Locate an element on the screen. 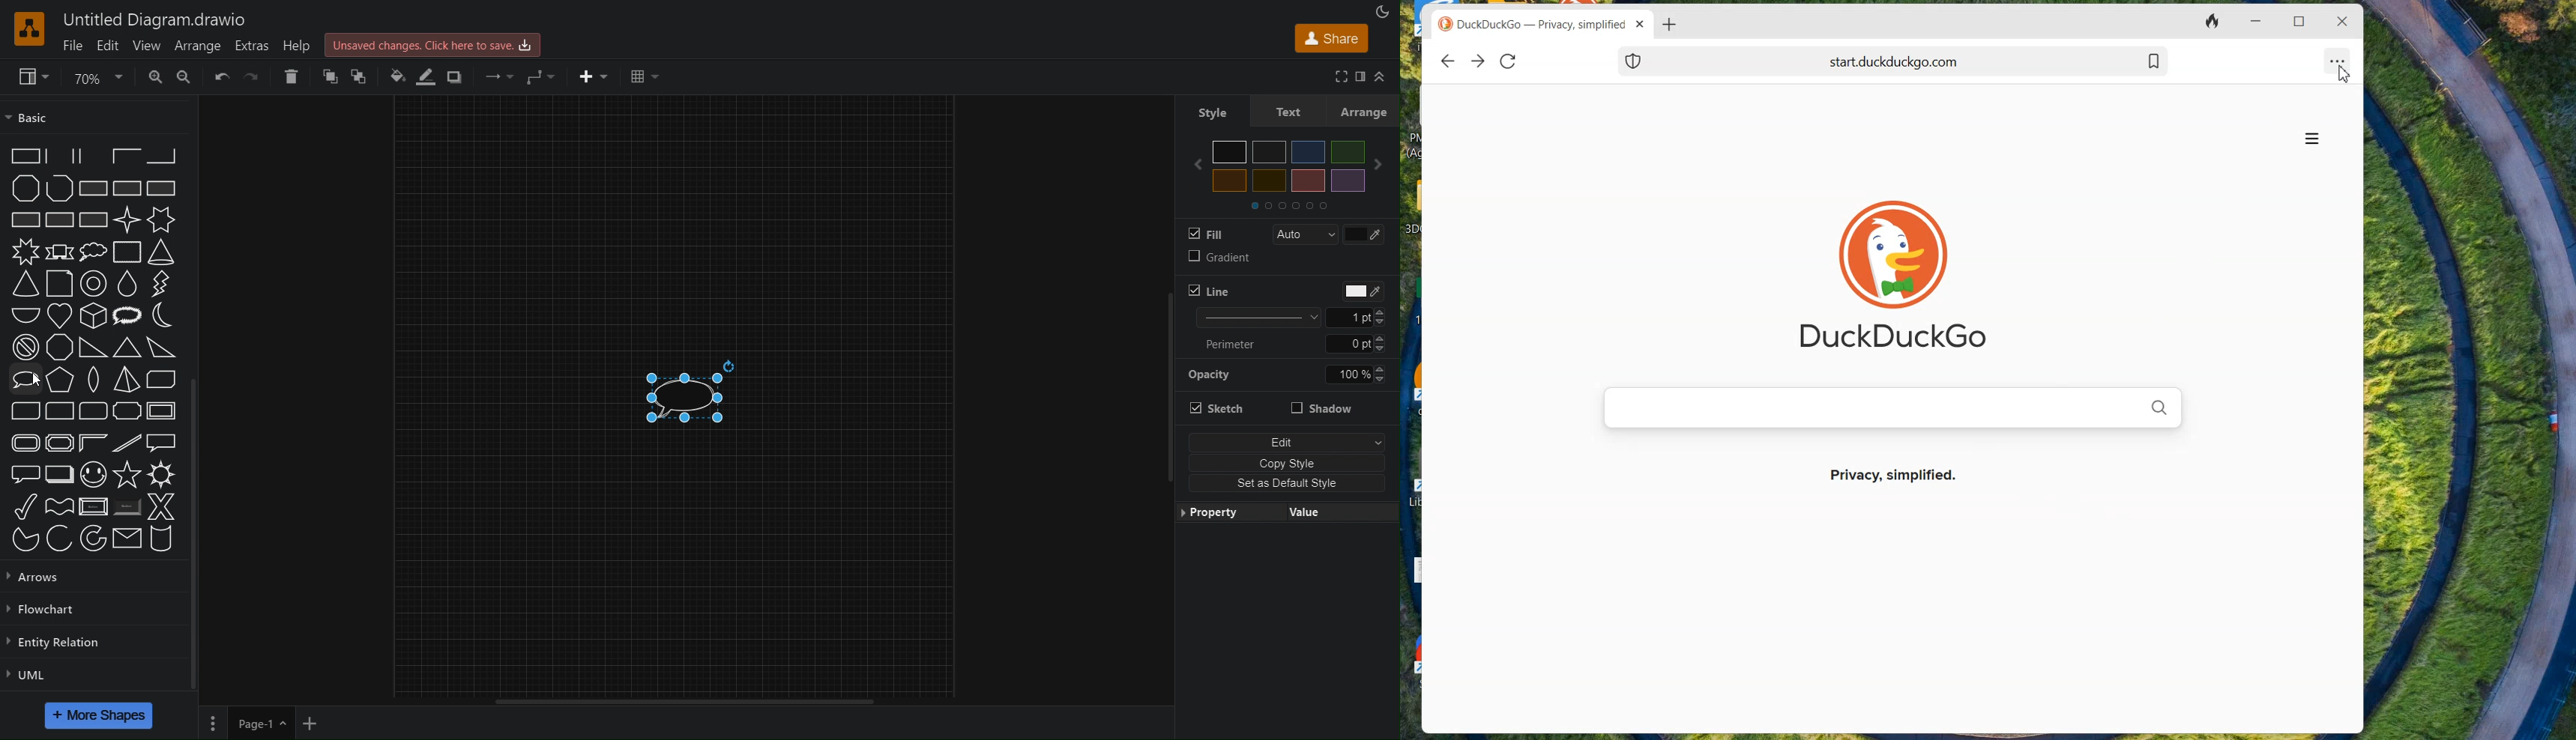  Zoom out is located at coordinates (184, 79).